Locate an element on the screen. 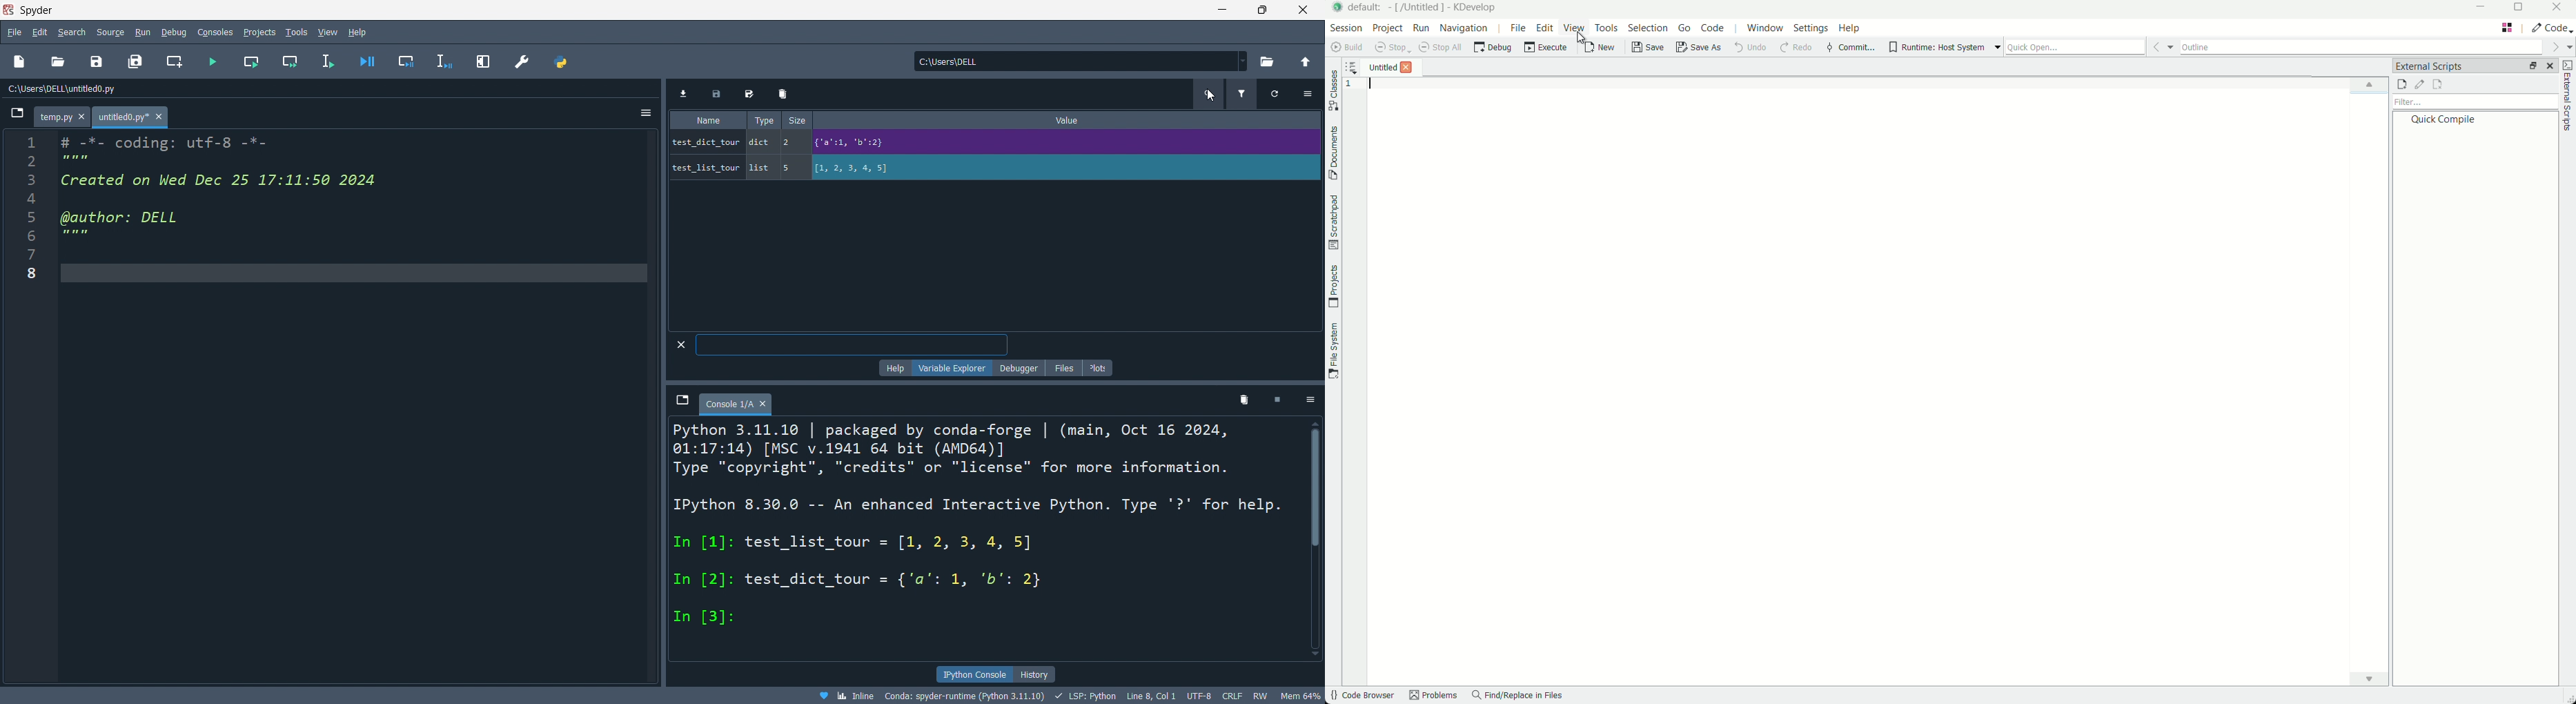 The width and height of the screenshot is (2576, 728). title bar is located at coordinates (598, 9).